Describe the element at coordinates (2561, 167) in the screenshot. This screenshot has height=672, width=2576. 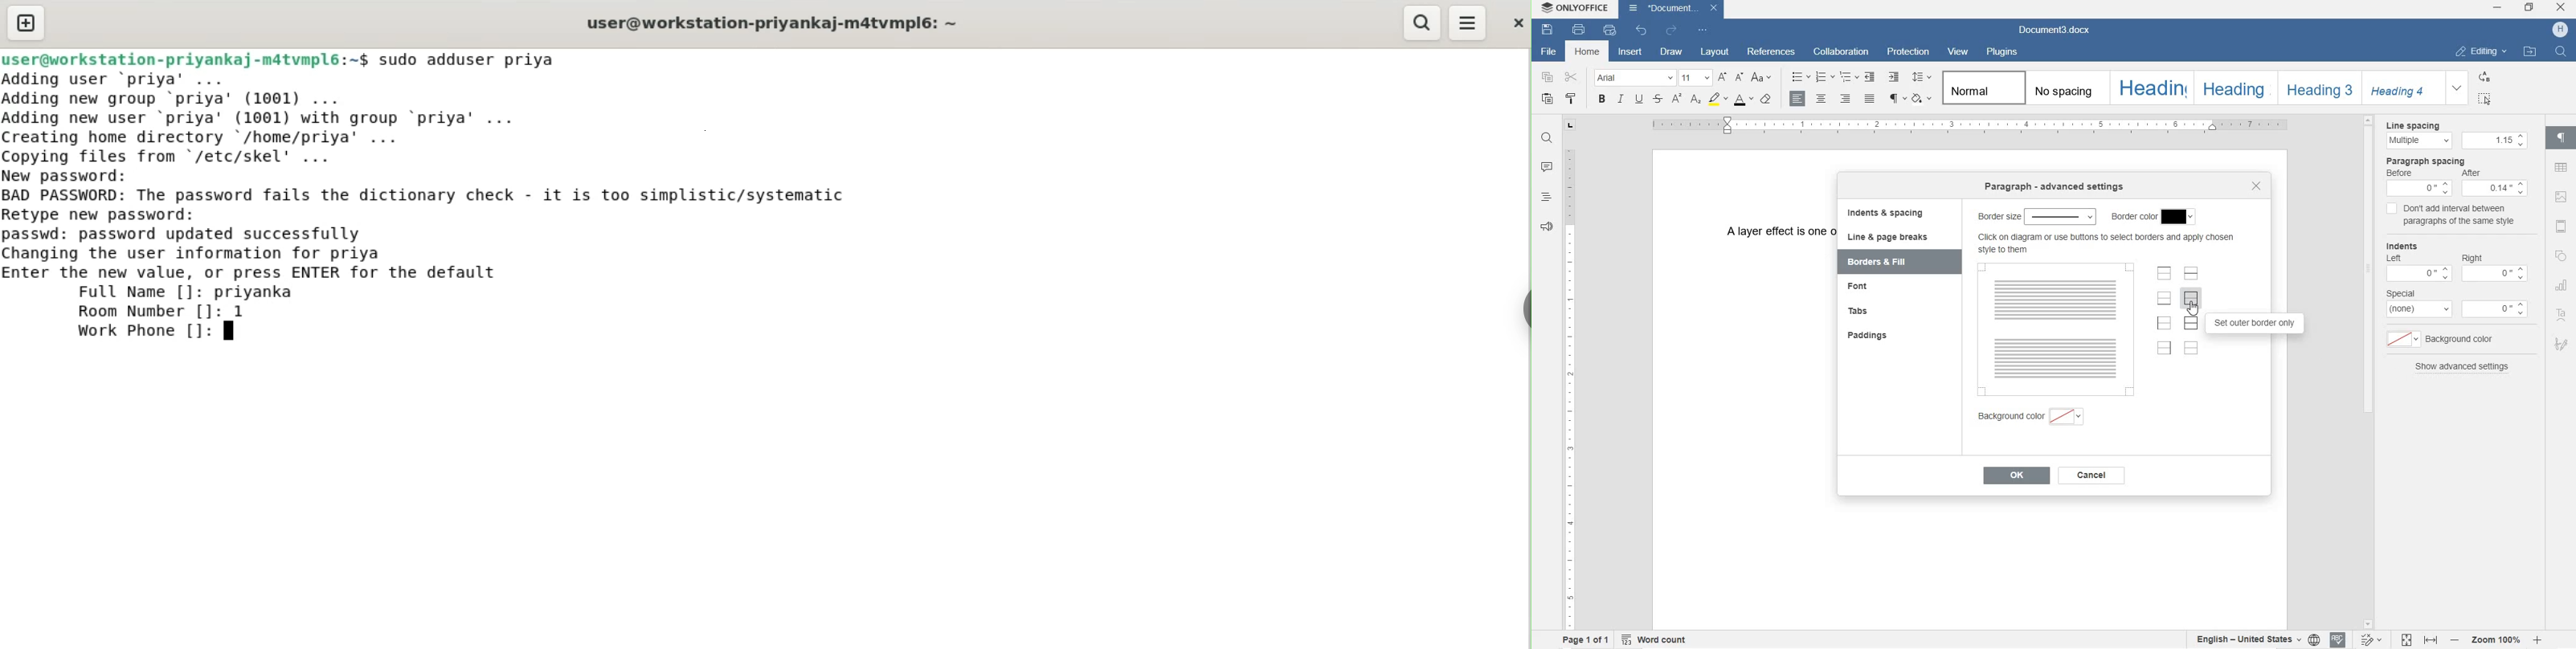
I see `TABLE` at that location.